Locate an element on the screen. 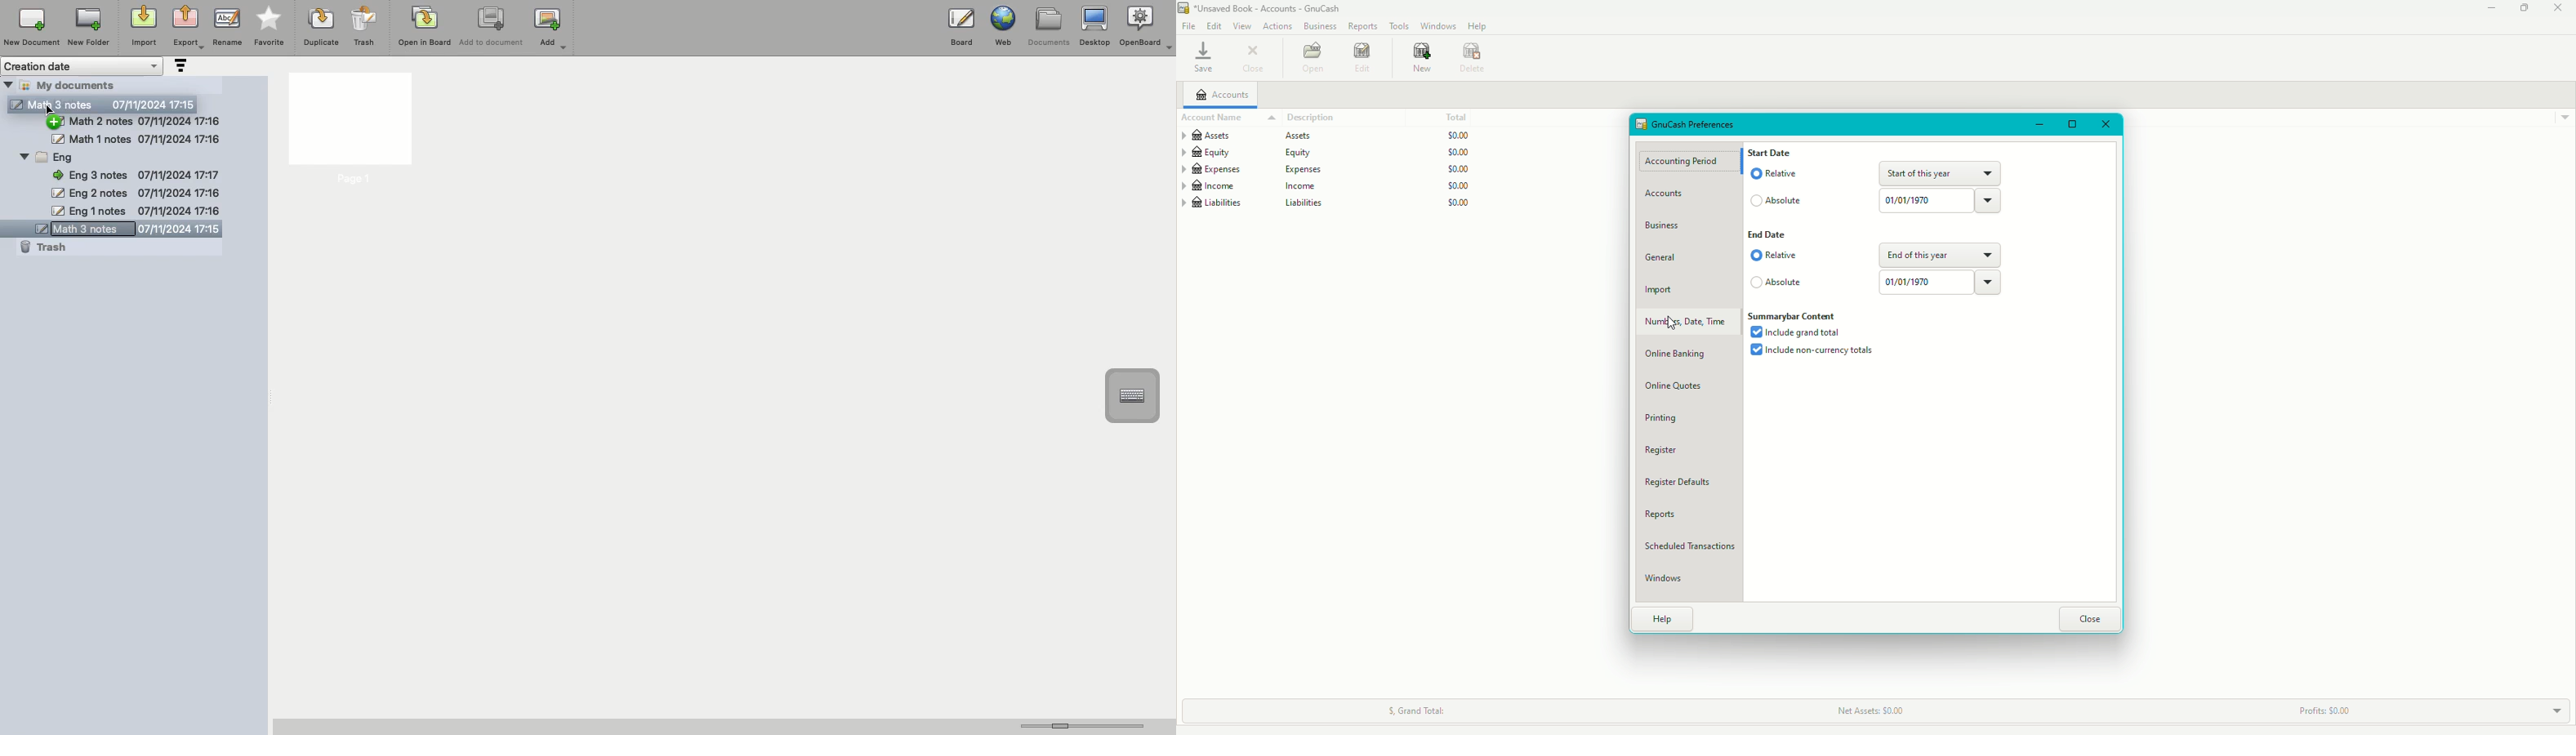 The width and height of the screenshot is (2576, 756). Assets is located at coordinates (1329, 136).